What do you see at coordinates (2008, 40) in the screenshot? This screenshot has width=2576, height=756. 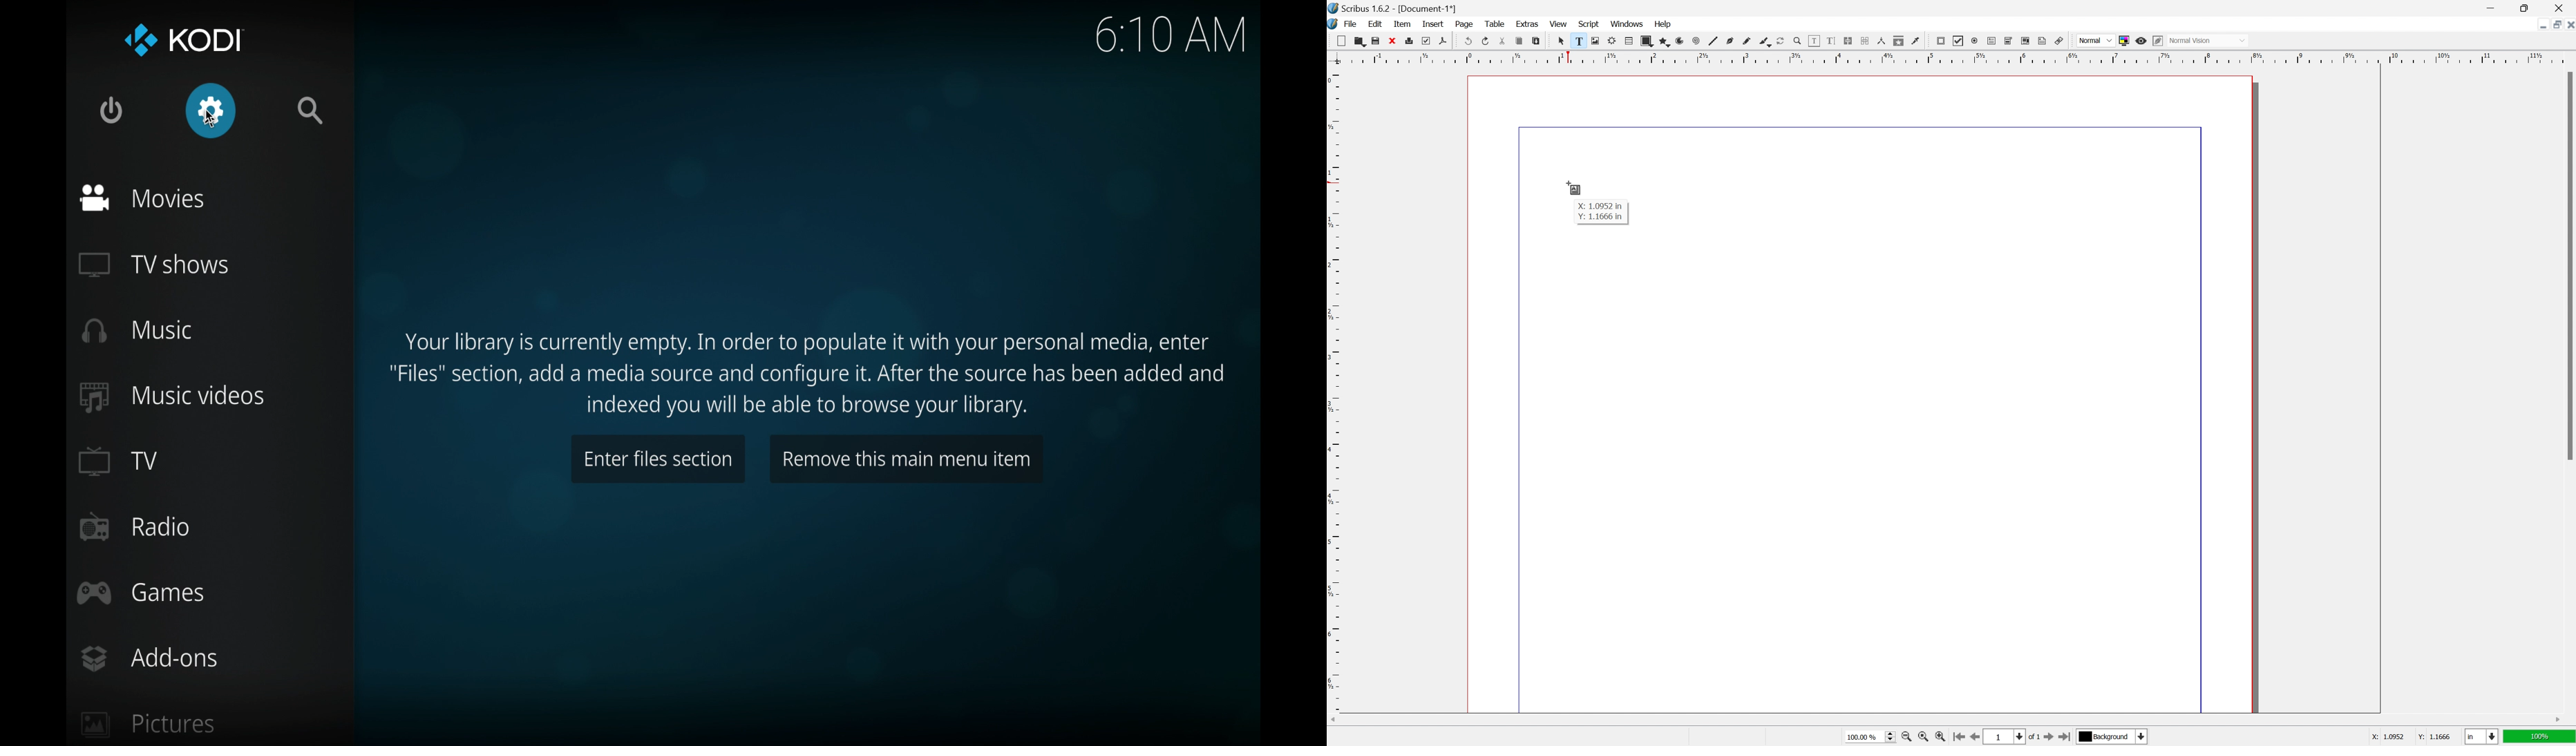 I see `pdf combo box` at bounding box center [2008, 40].